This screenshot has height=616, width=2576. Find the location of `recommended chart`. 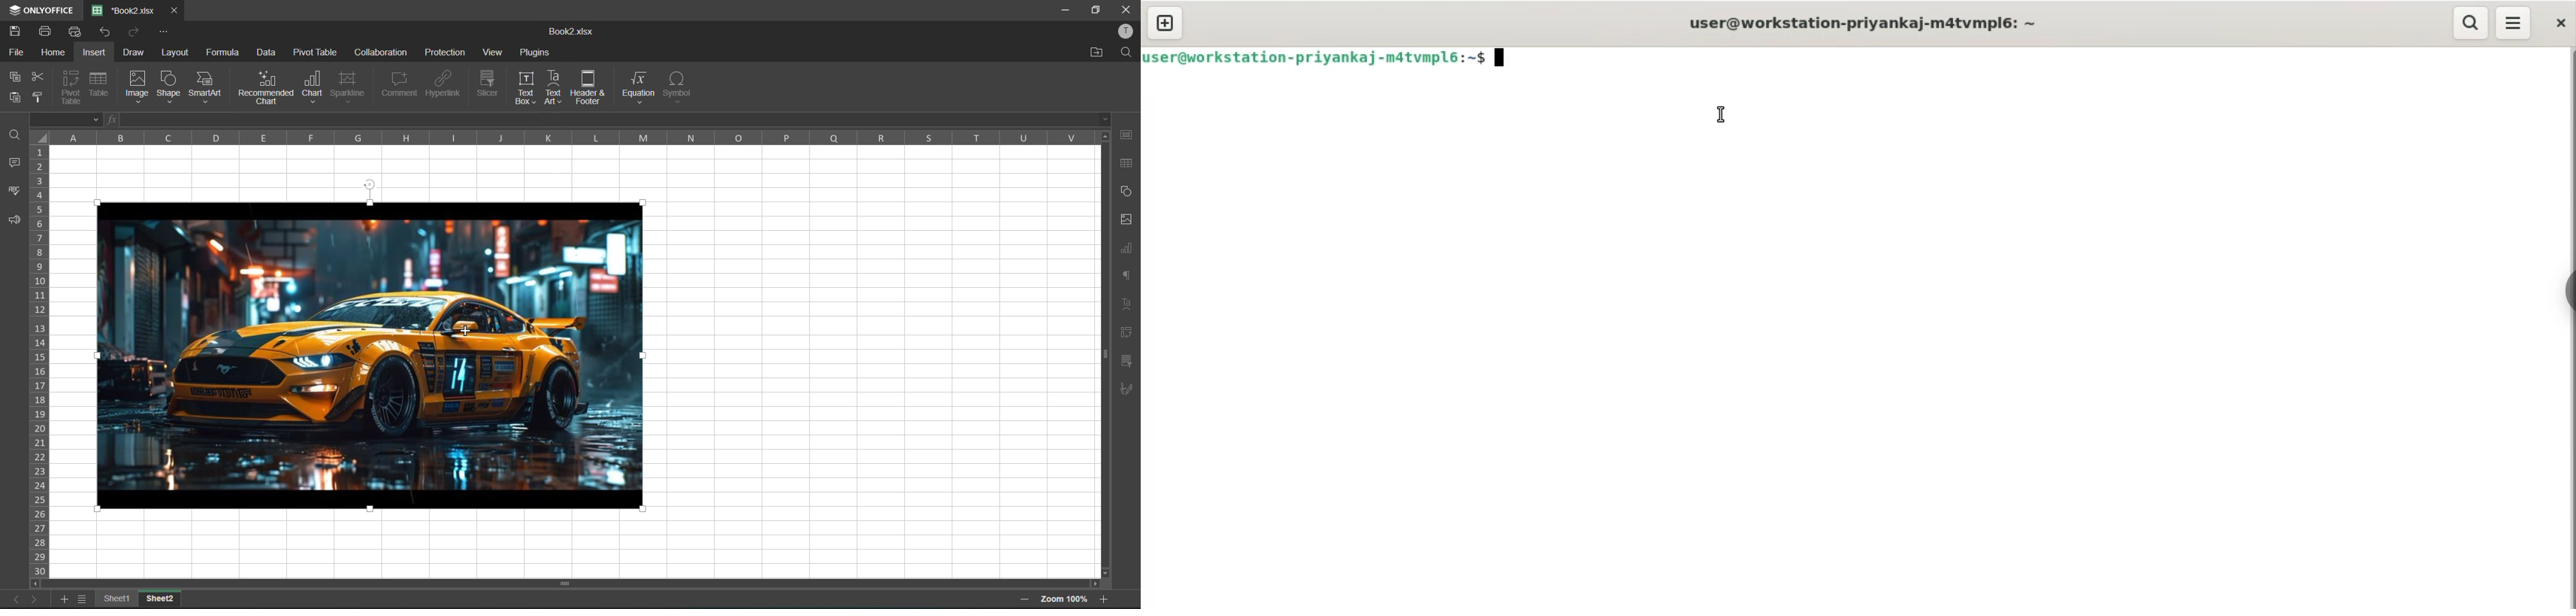

recommended chart is located at coordinates (266, 87).